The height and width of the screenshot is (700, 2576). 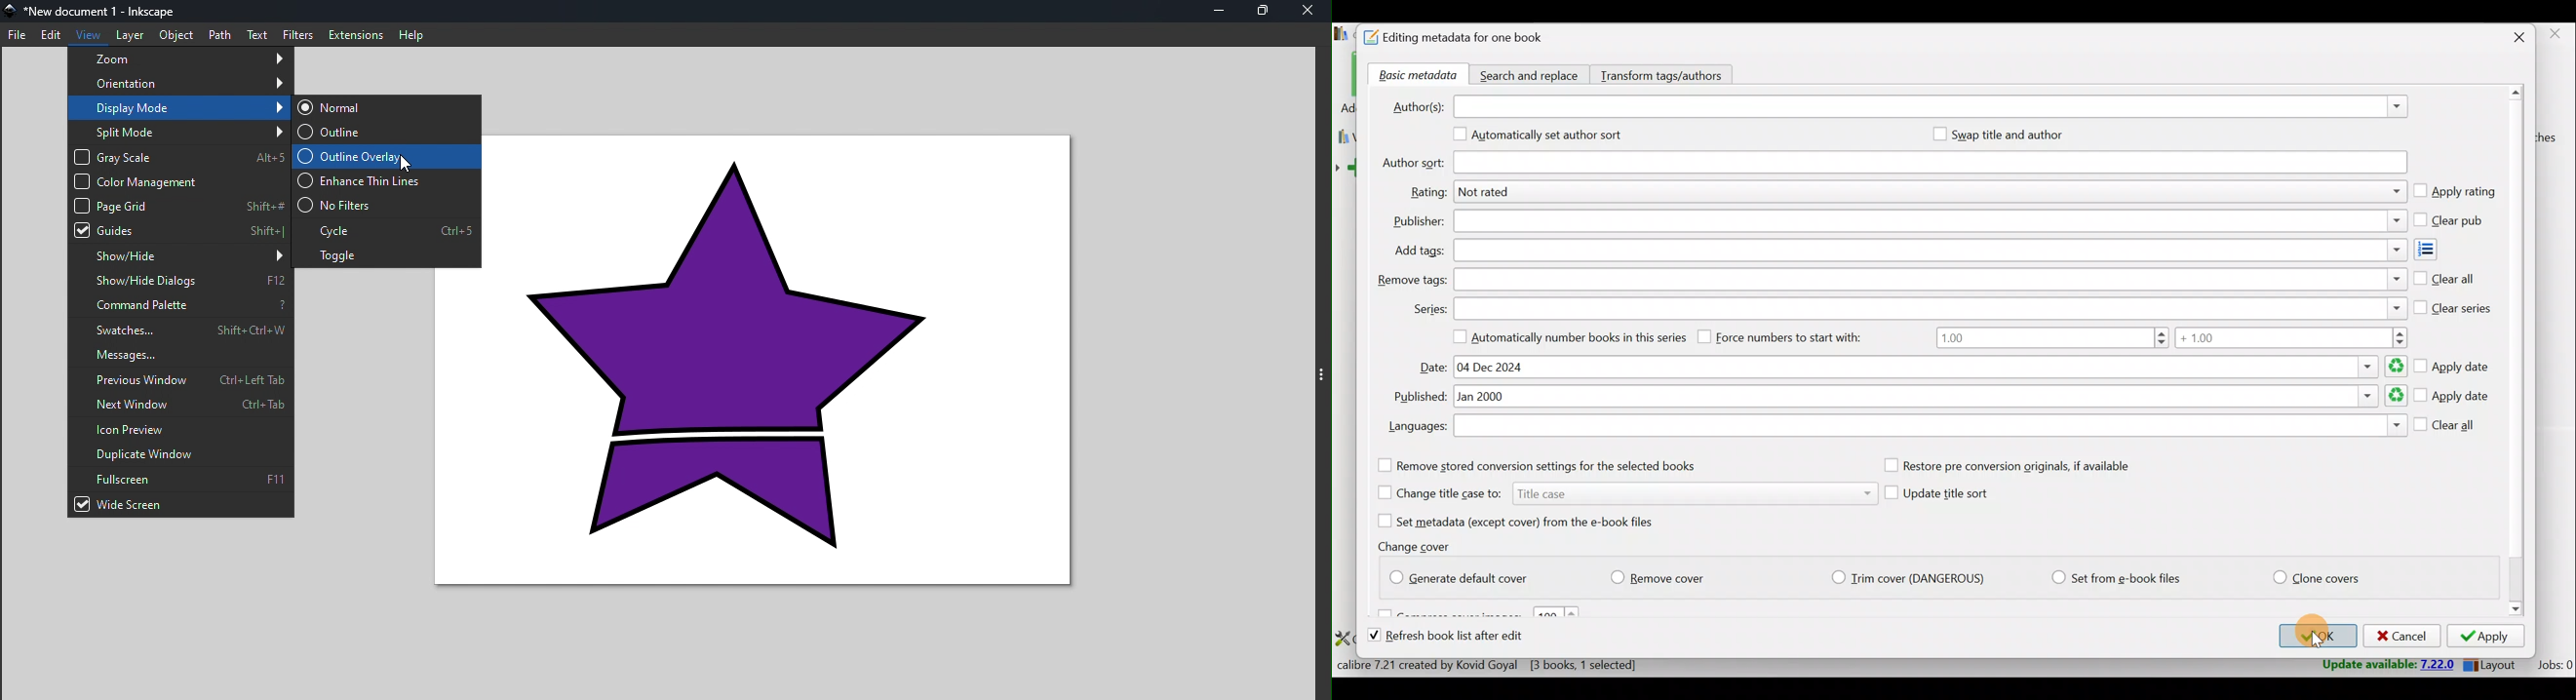 What do you see at coordinates (1458, 637) in the screenshot?
I see `Refresh book list after edit` at bounding box center [1458, 637].